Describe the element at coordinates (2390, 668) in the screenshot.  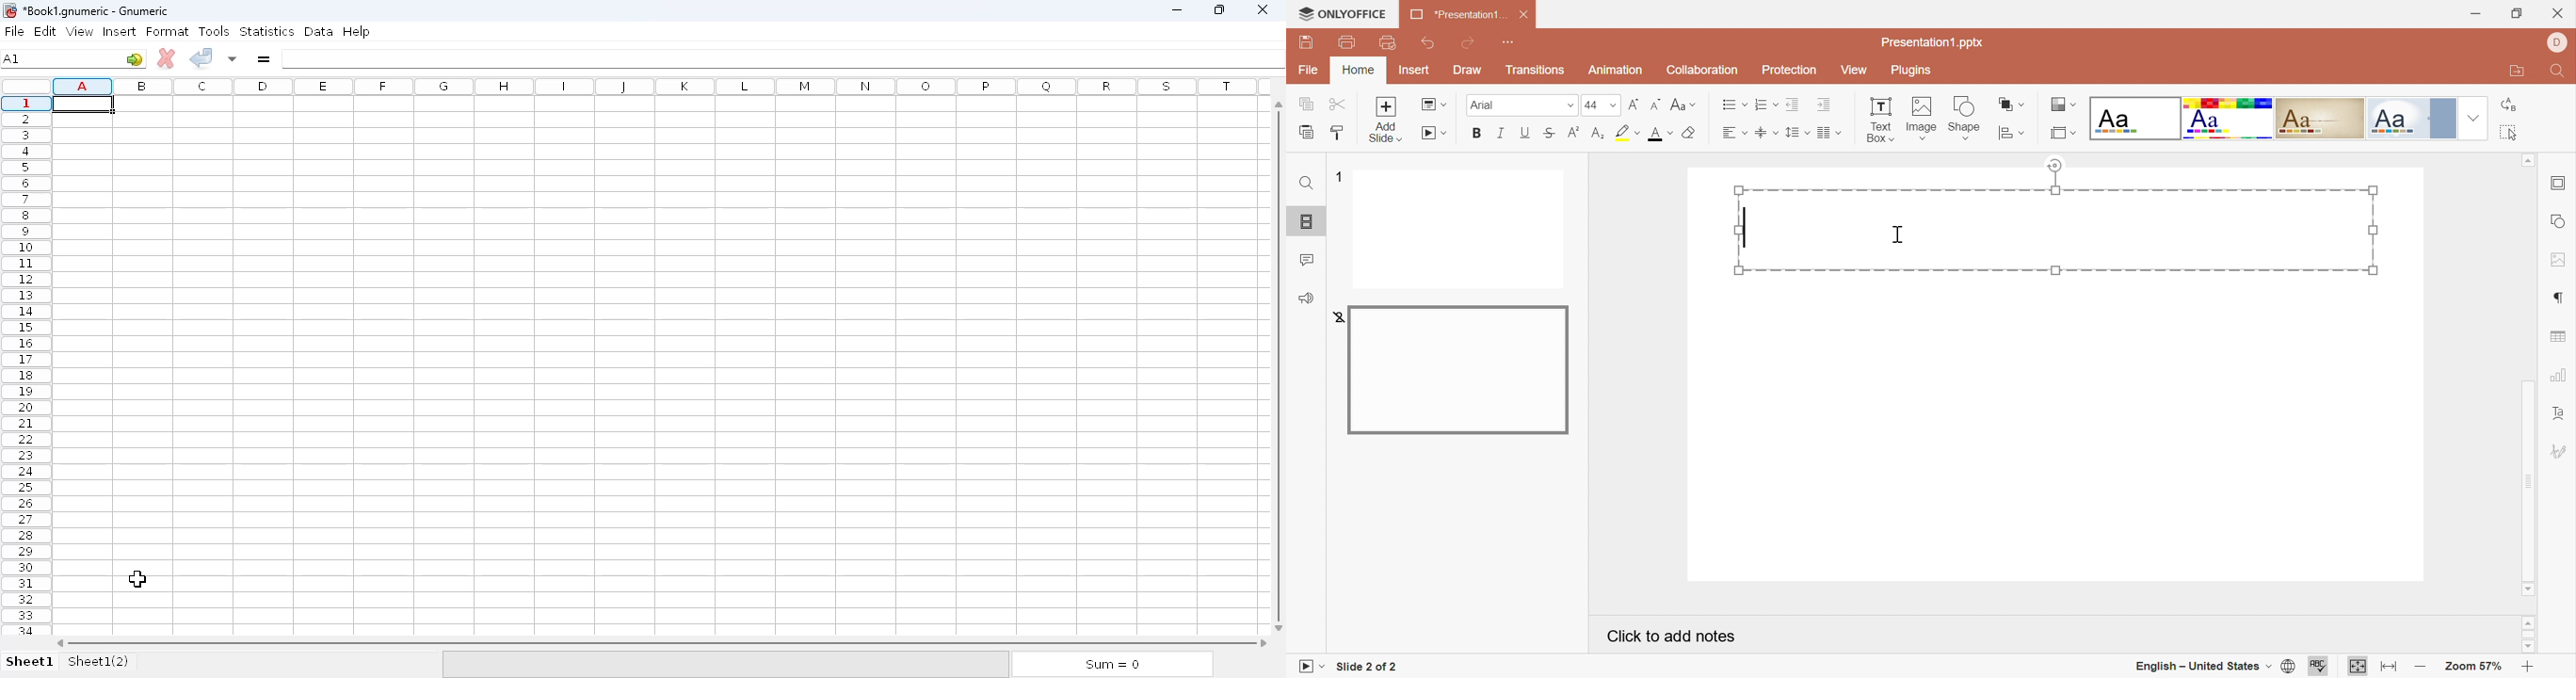
I see `Fit to width` at that location.